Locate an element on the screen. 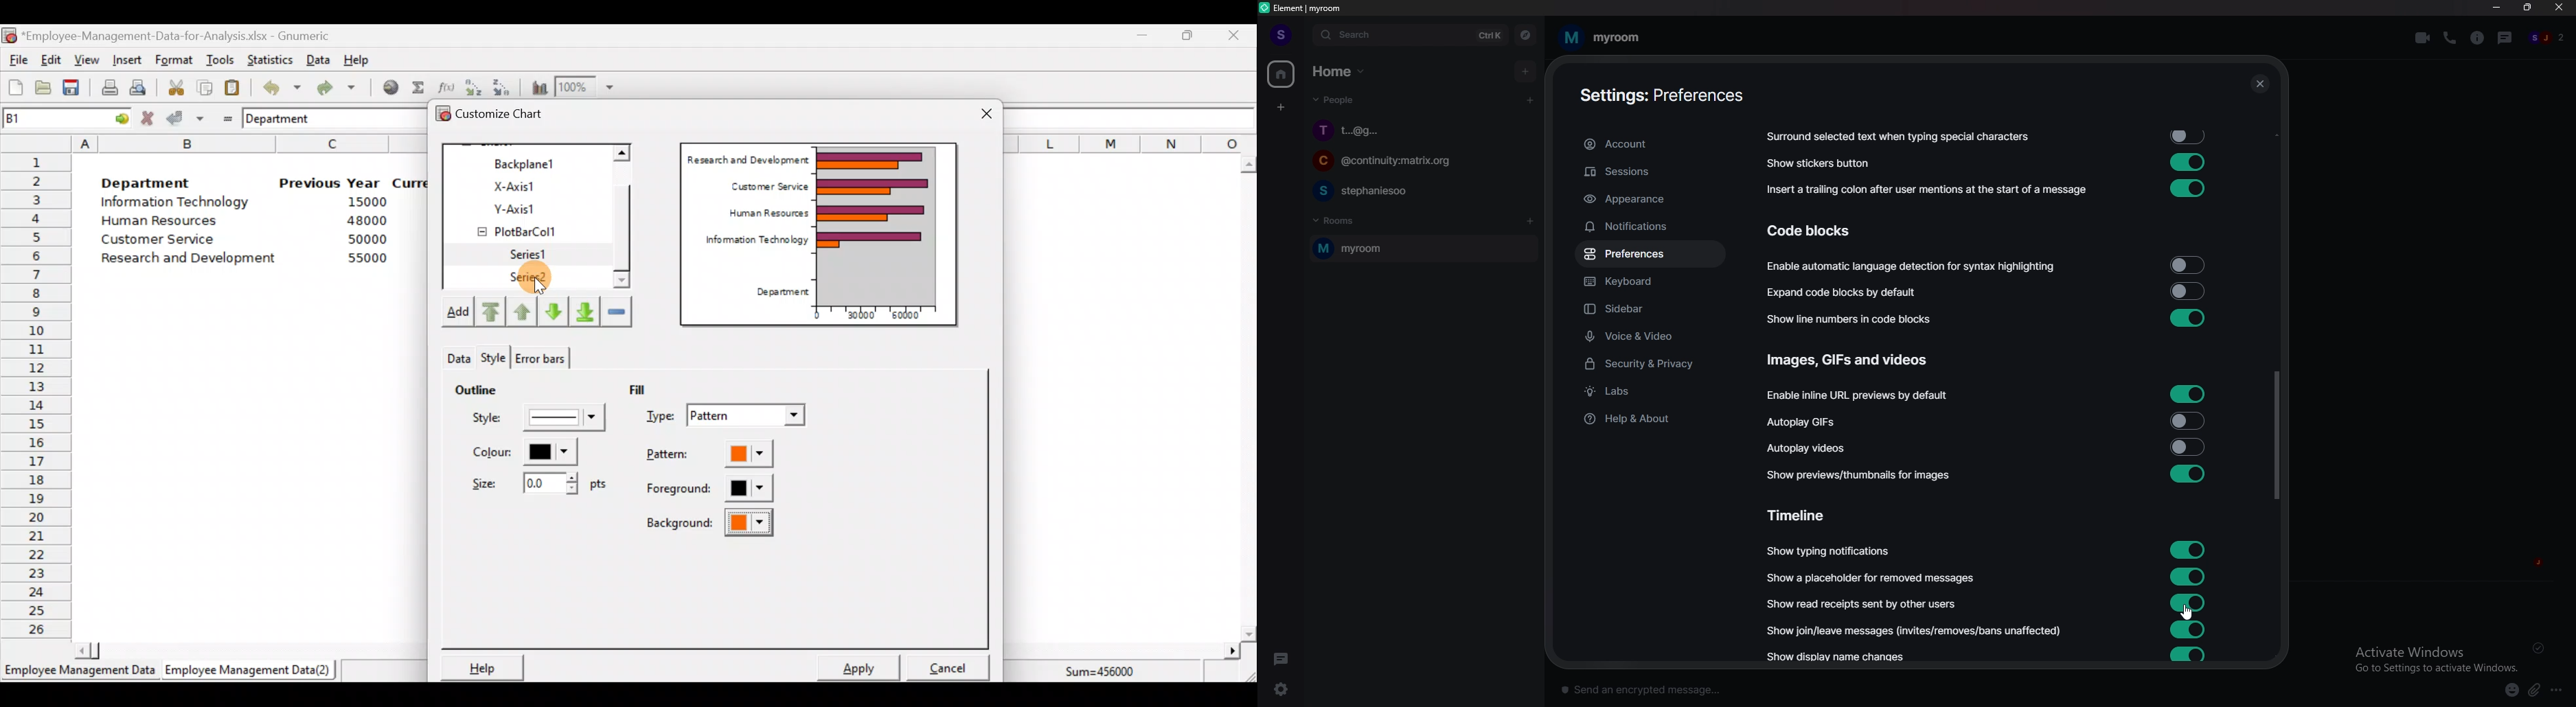 Image resolution: width=2576 pixels, height=728 pixels. Help is located at coordinates (480, 667).